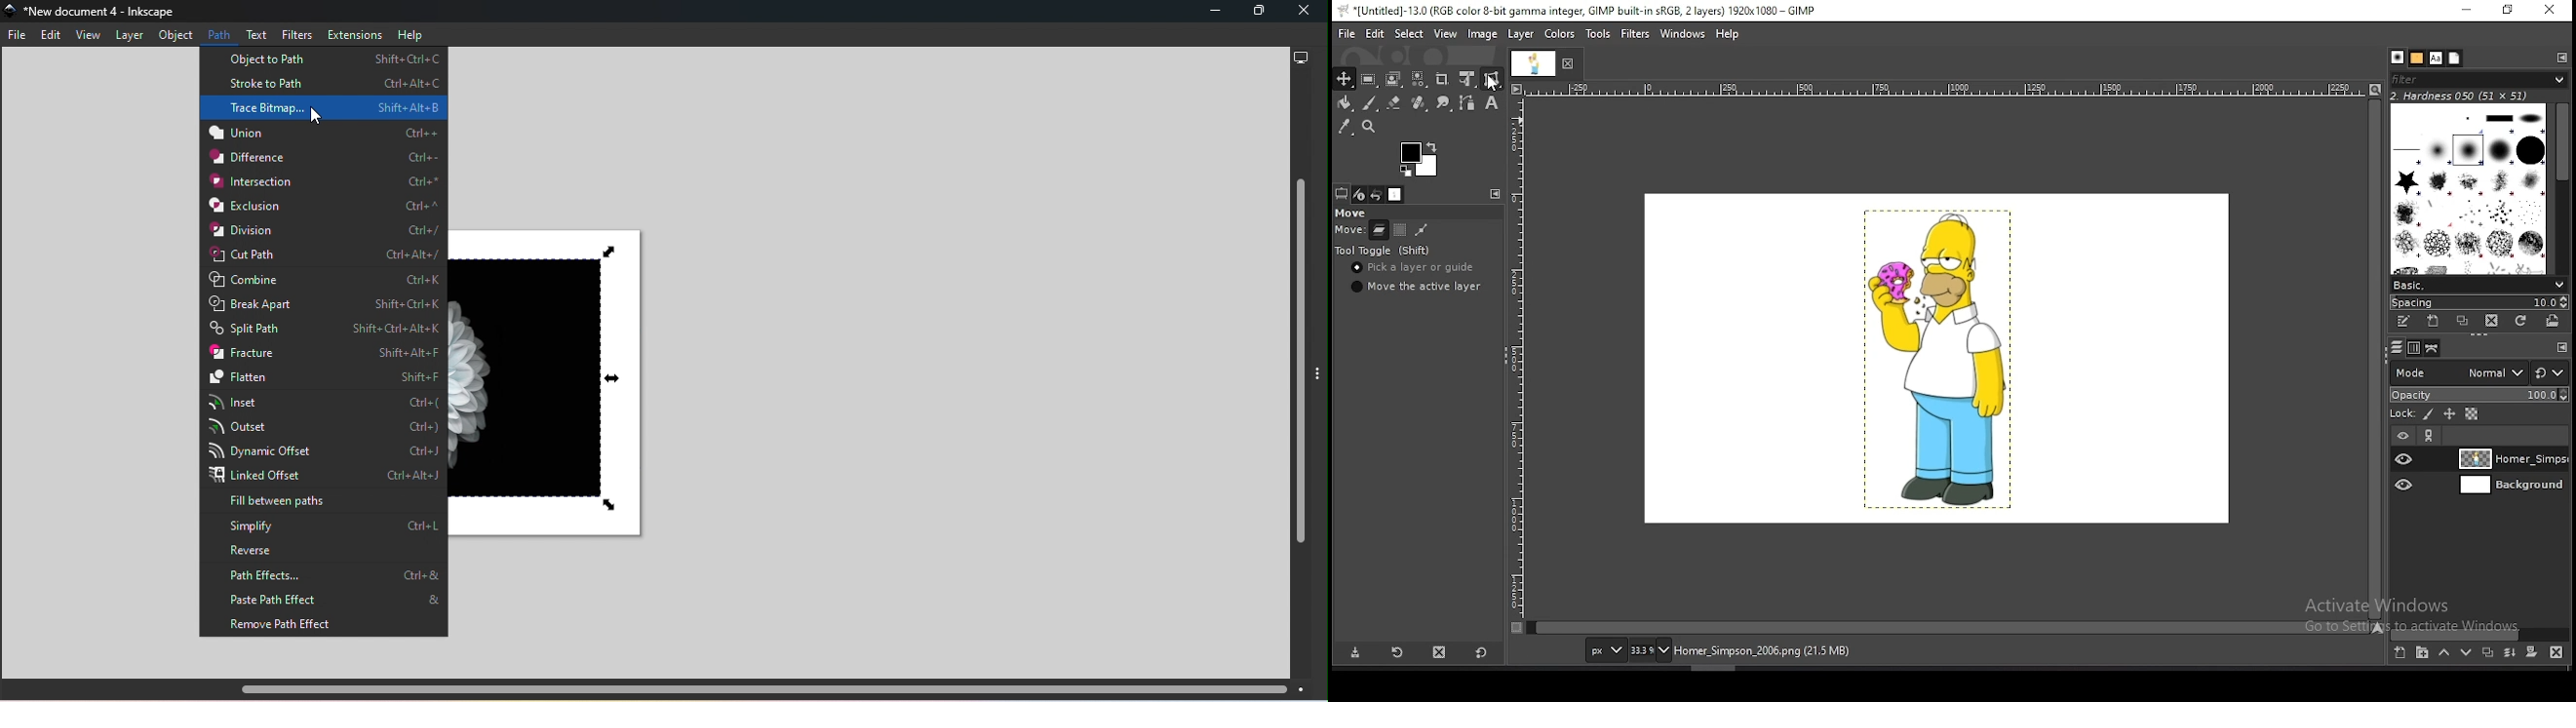  I want to click on undo history, so click(1377, 194).